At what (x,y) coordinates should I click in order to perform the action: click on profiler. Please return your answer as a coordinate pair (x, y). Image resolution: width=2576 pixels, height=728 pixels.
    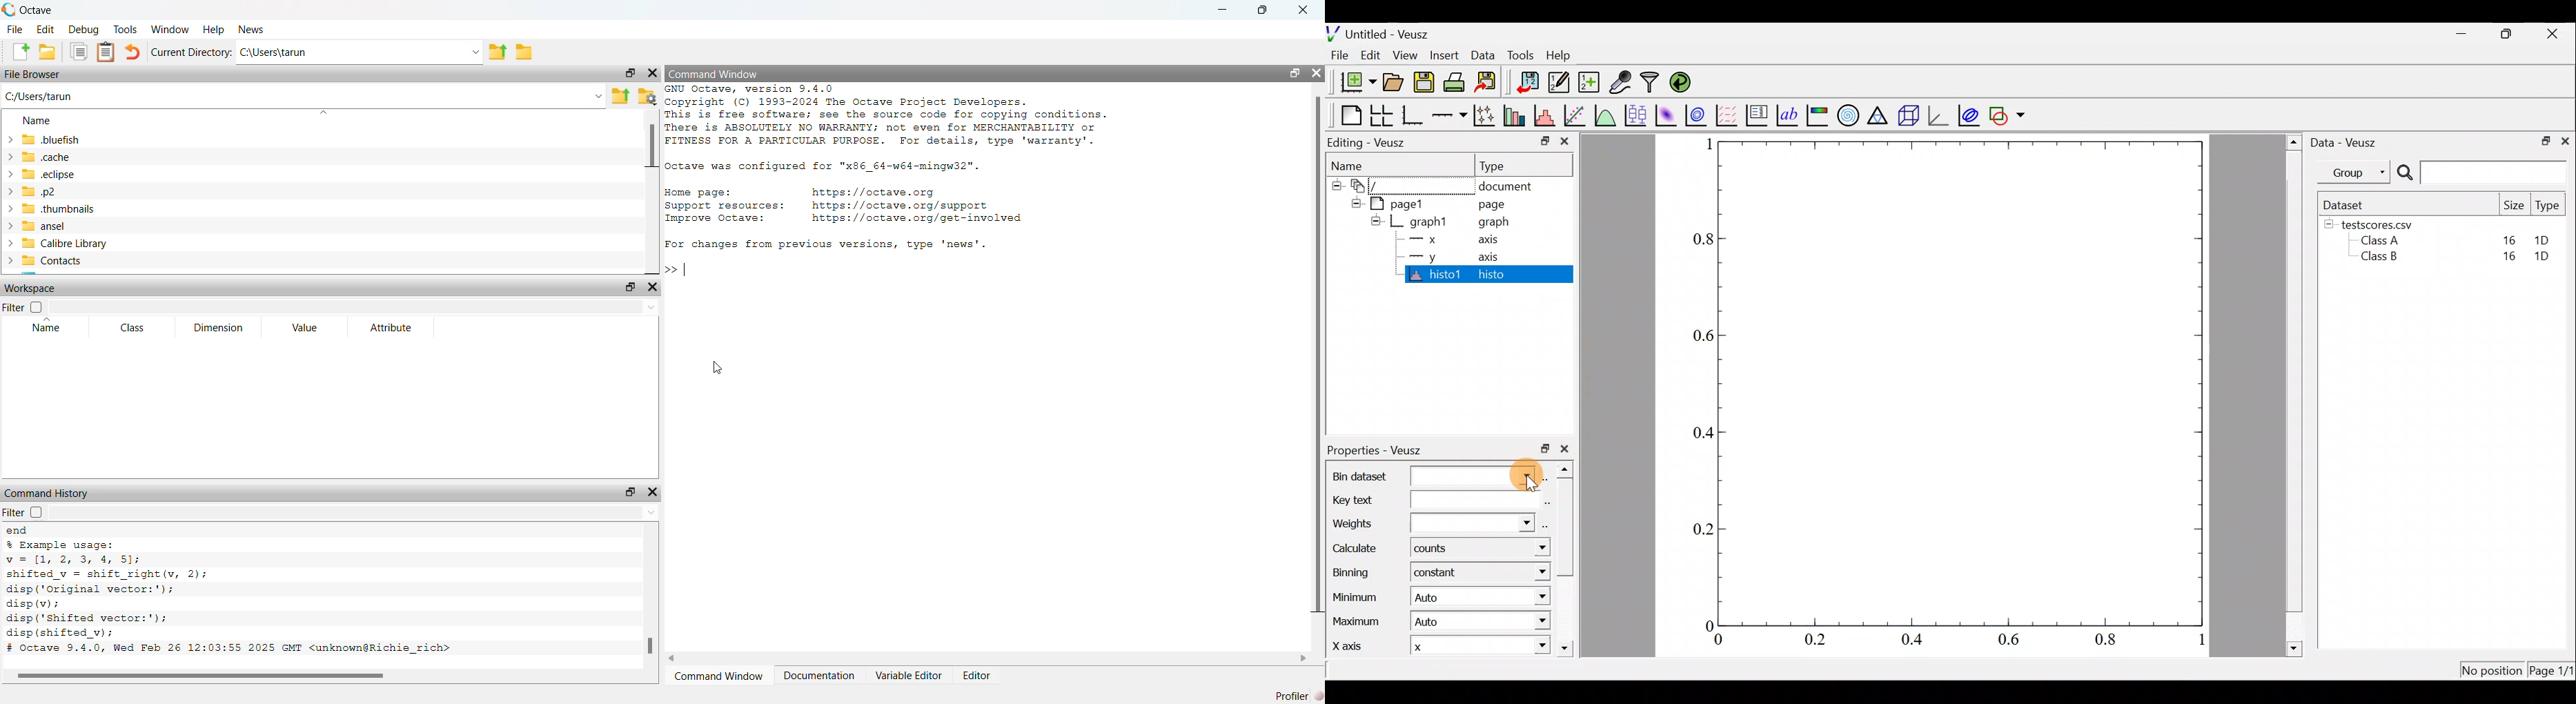
    Looking at the image, I should click on (1295, 694).